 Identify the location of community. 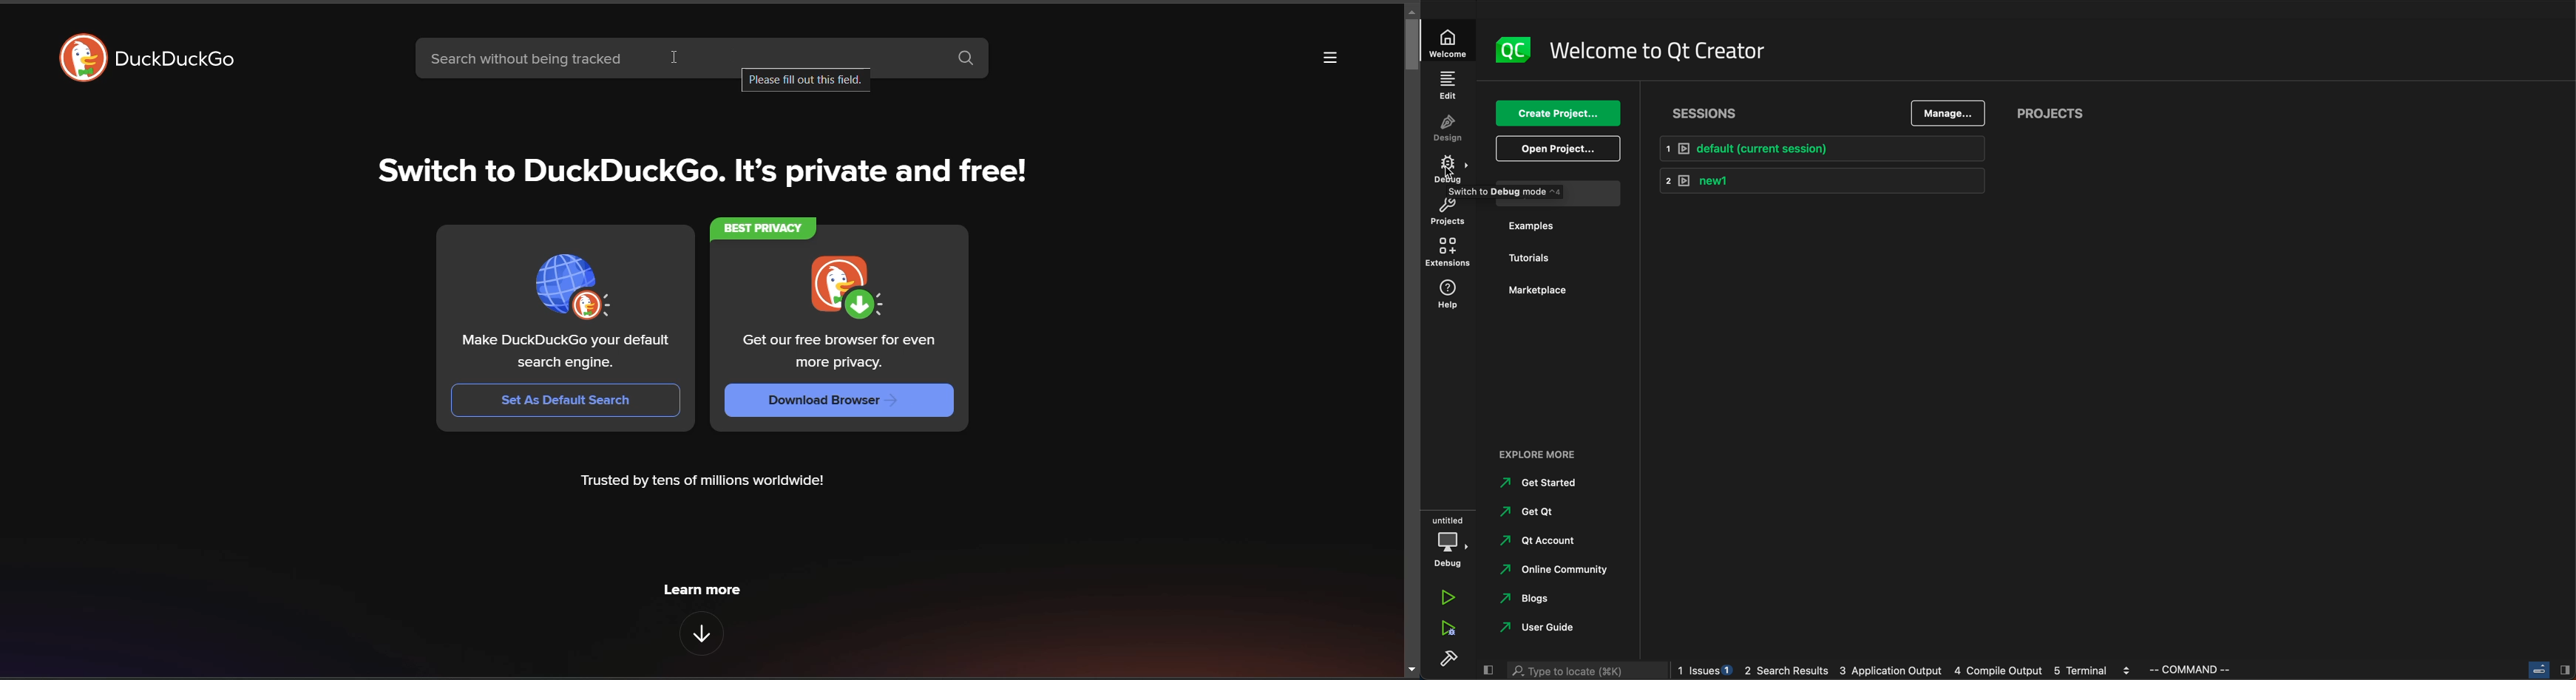
(1547, 573).